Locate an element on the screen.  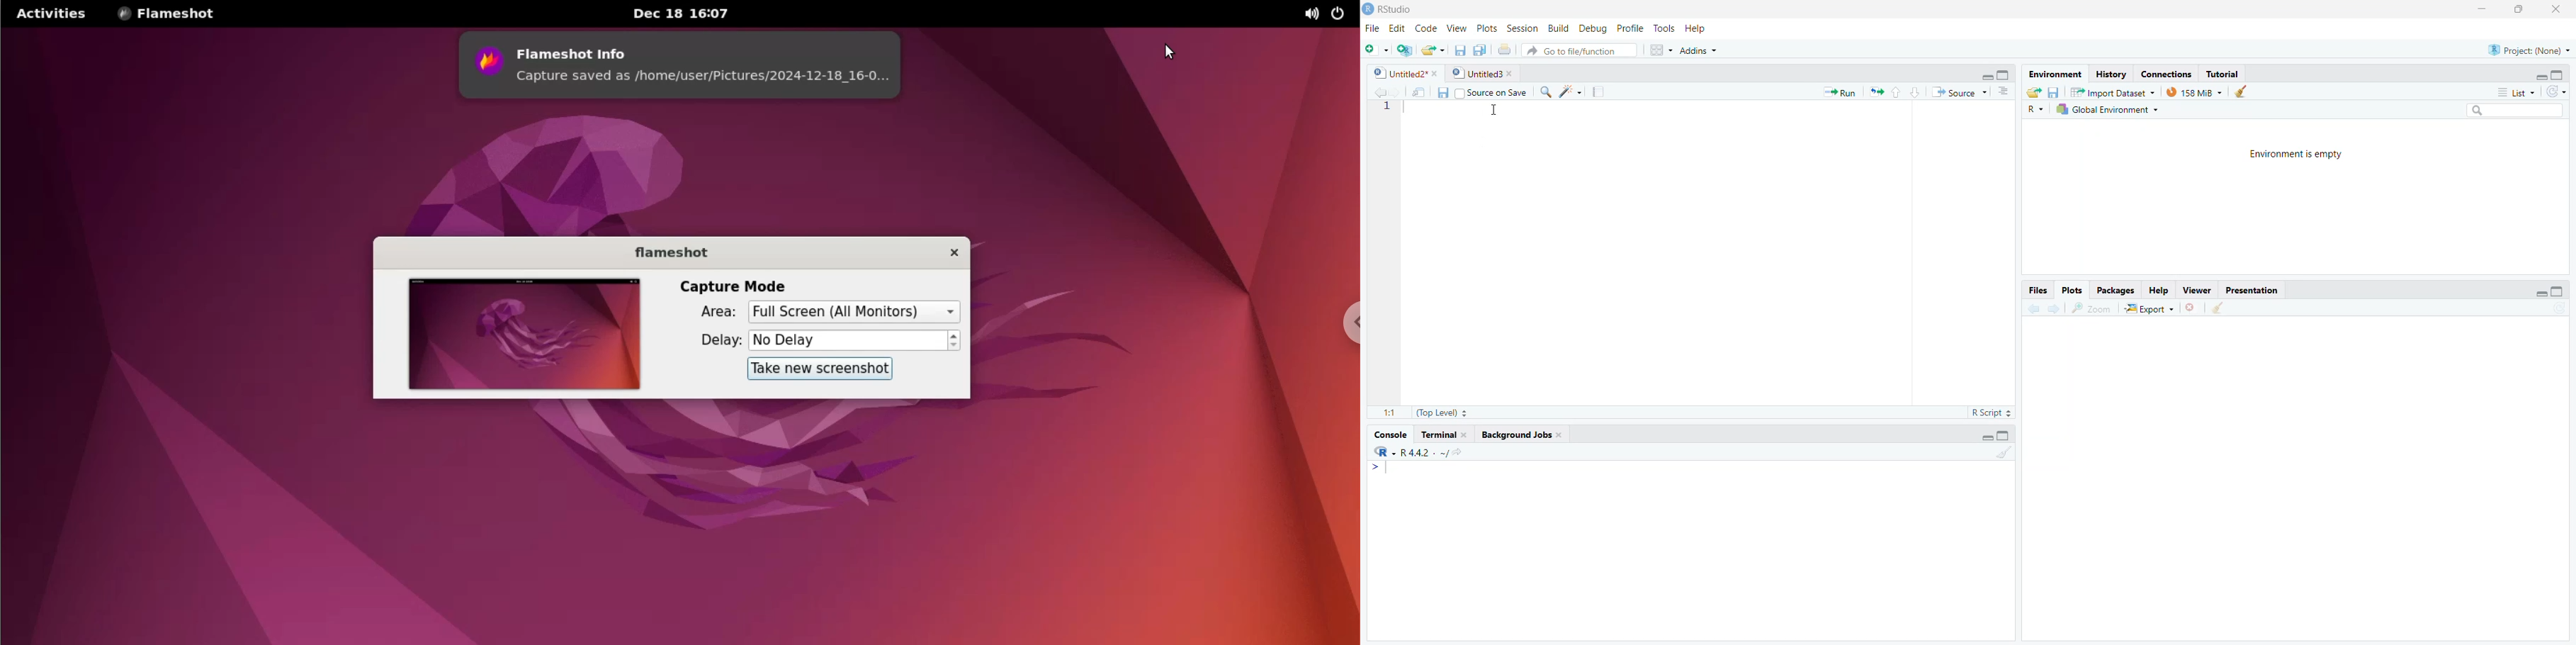
Create project is located at coordinates (1405, 50).